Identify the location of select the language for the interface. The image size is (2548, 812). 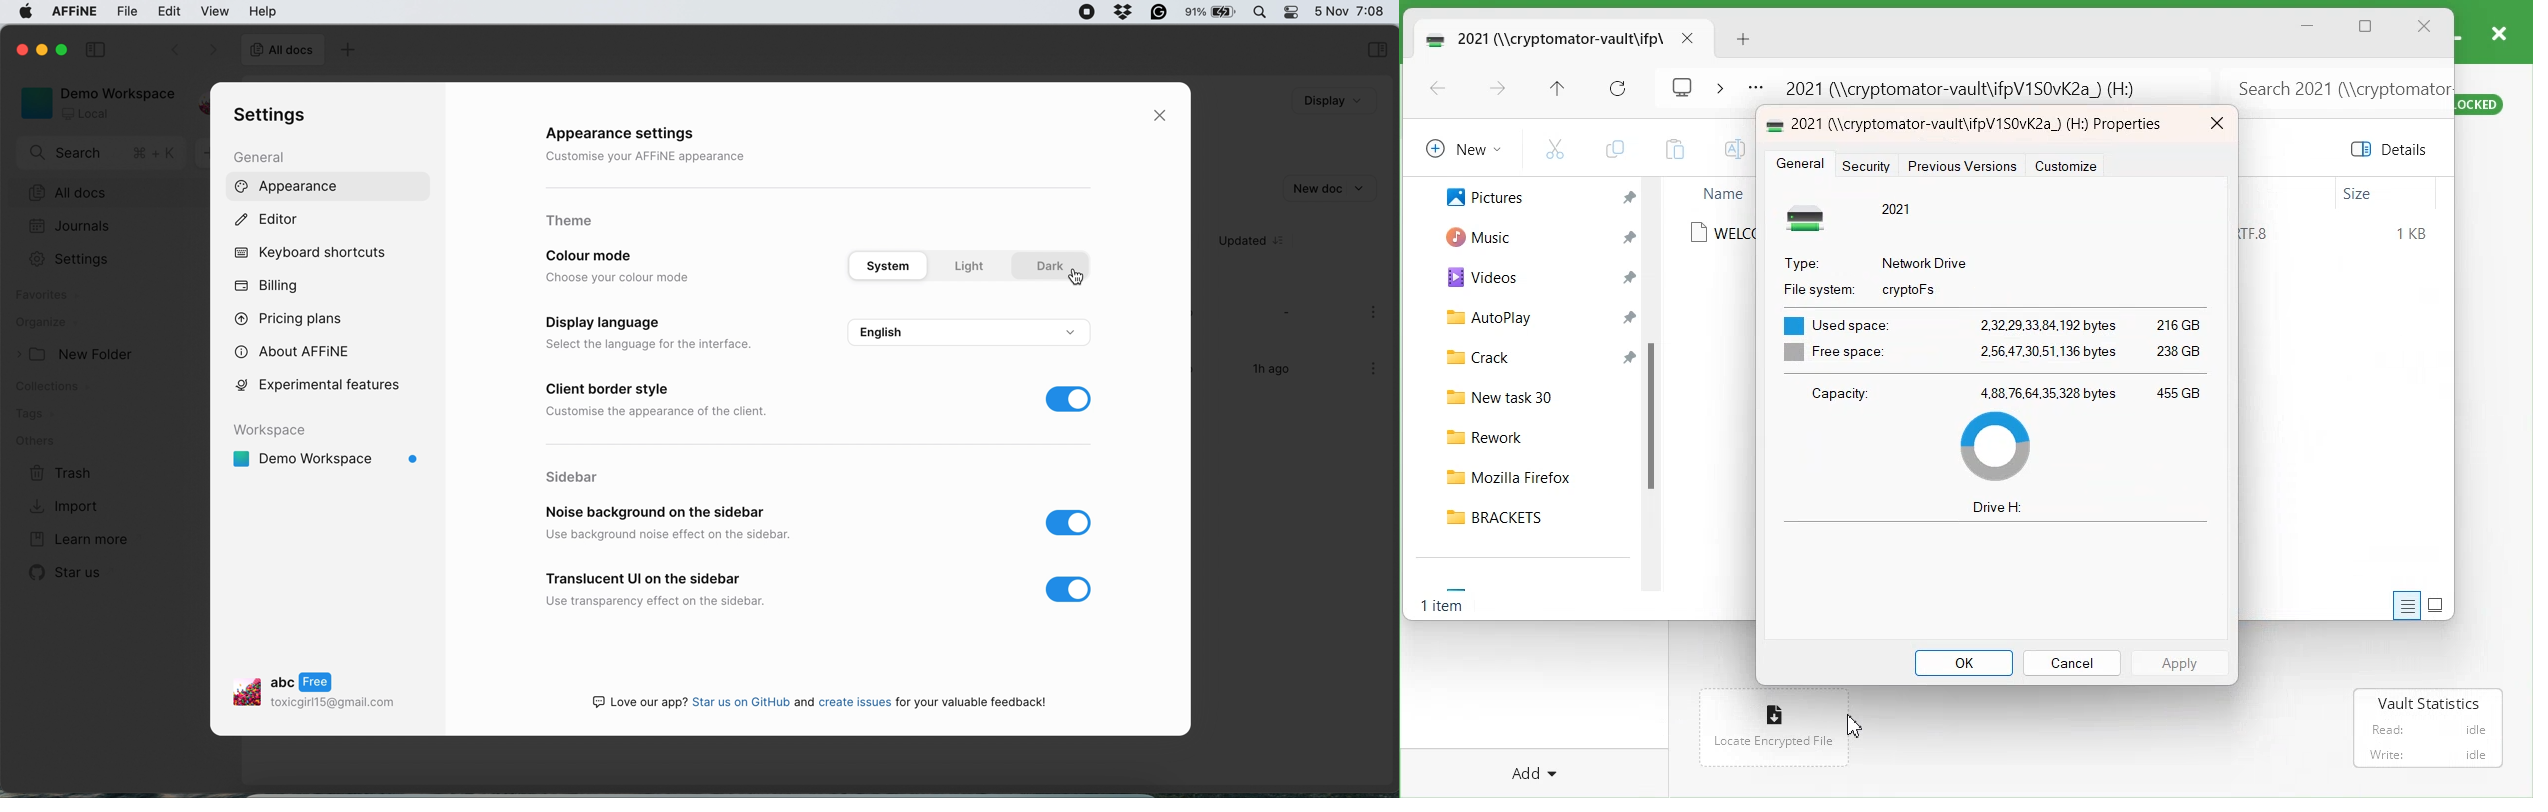
(662, 345).